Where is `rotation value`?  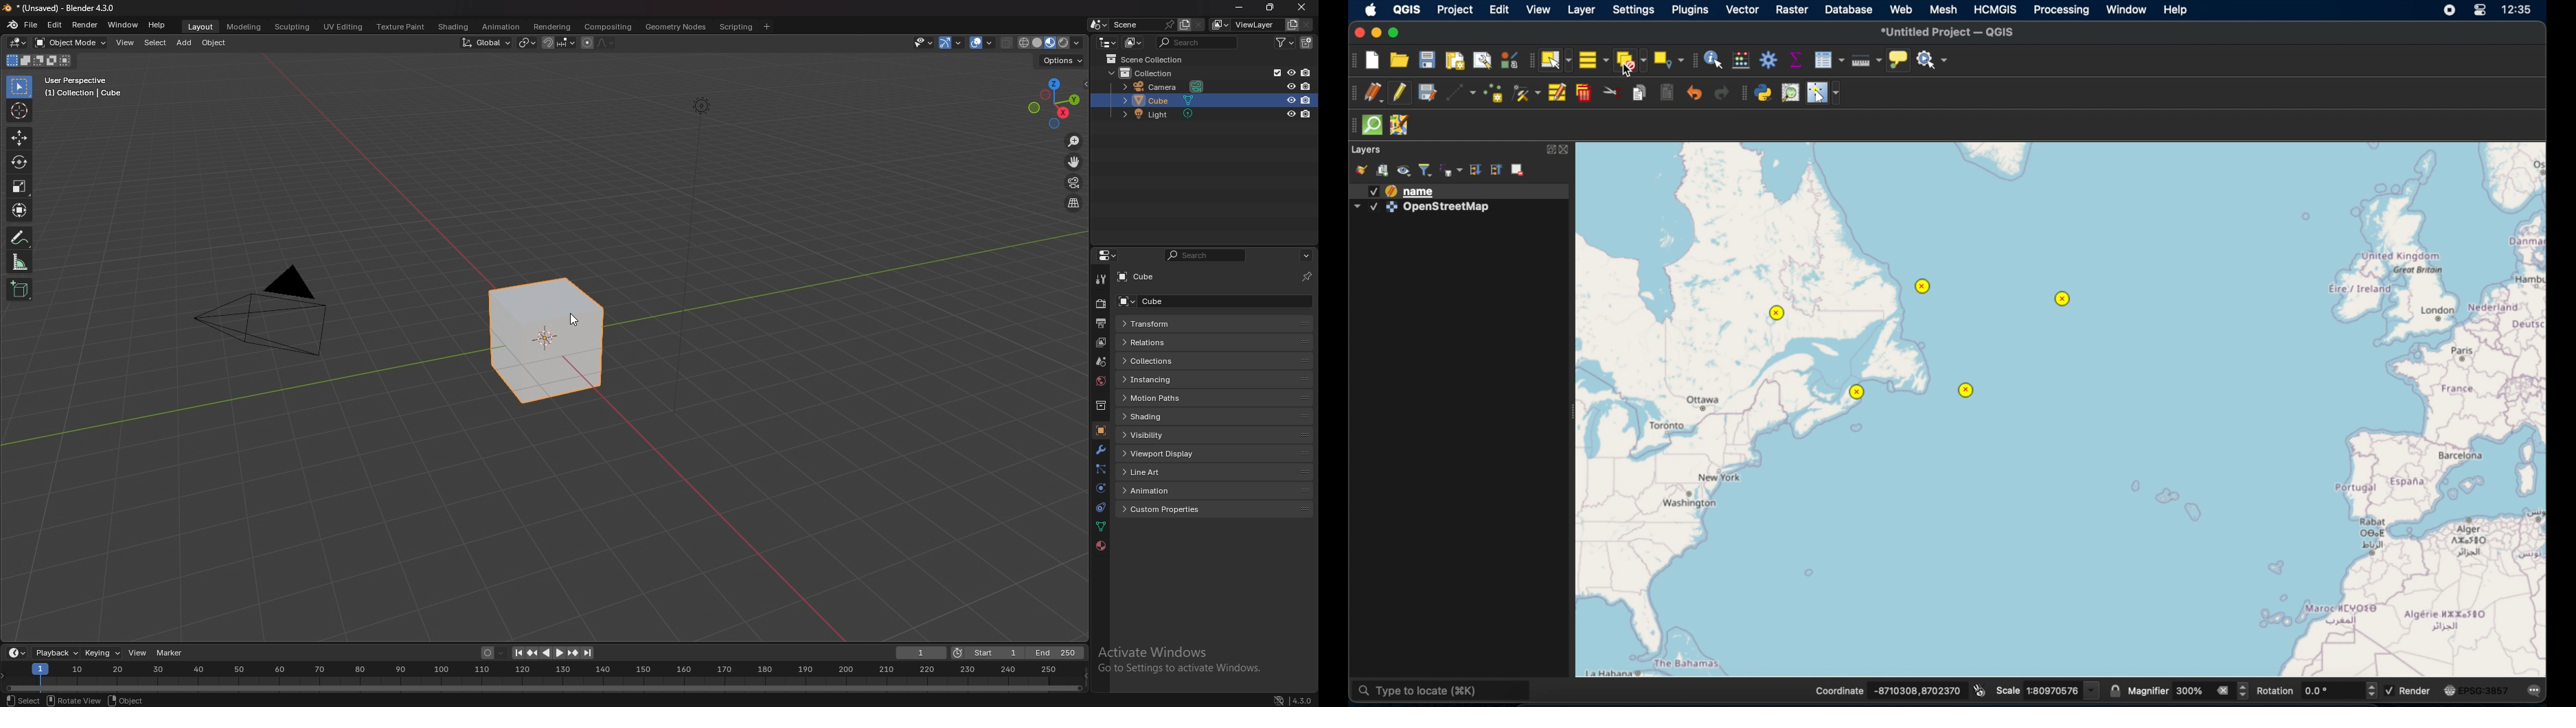 rotation value is located at coordinates (2332, 691).